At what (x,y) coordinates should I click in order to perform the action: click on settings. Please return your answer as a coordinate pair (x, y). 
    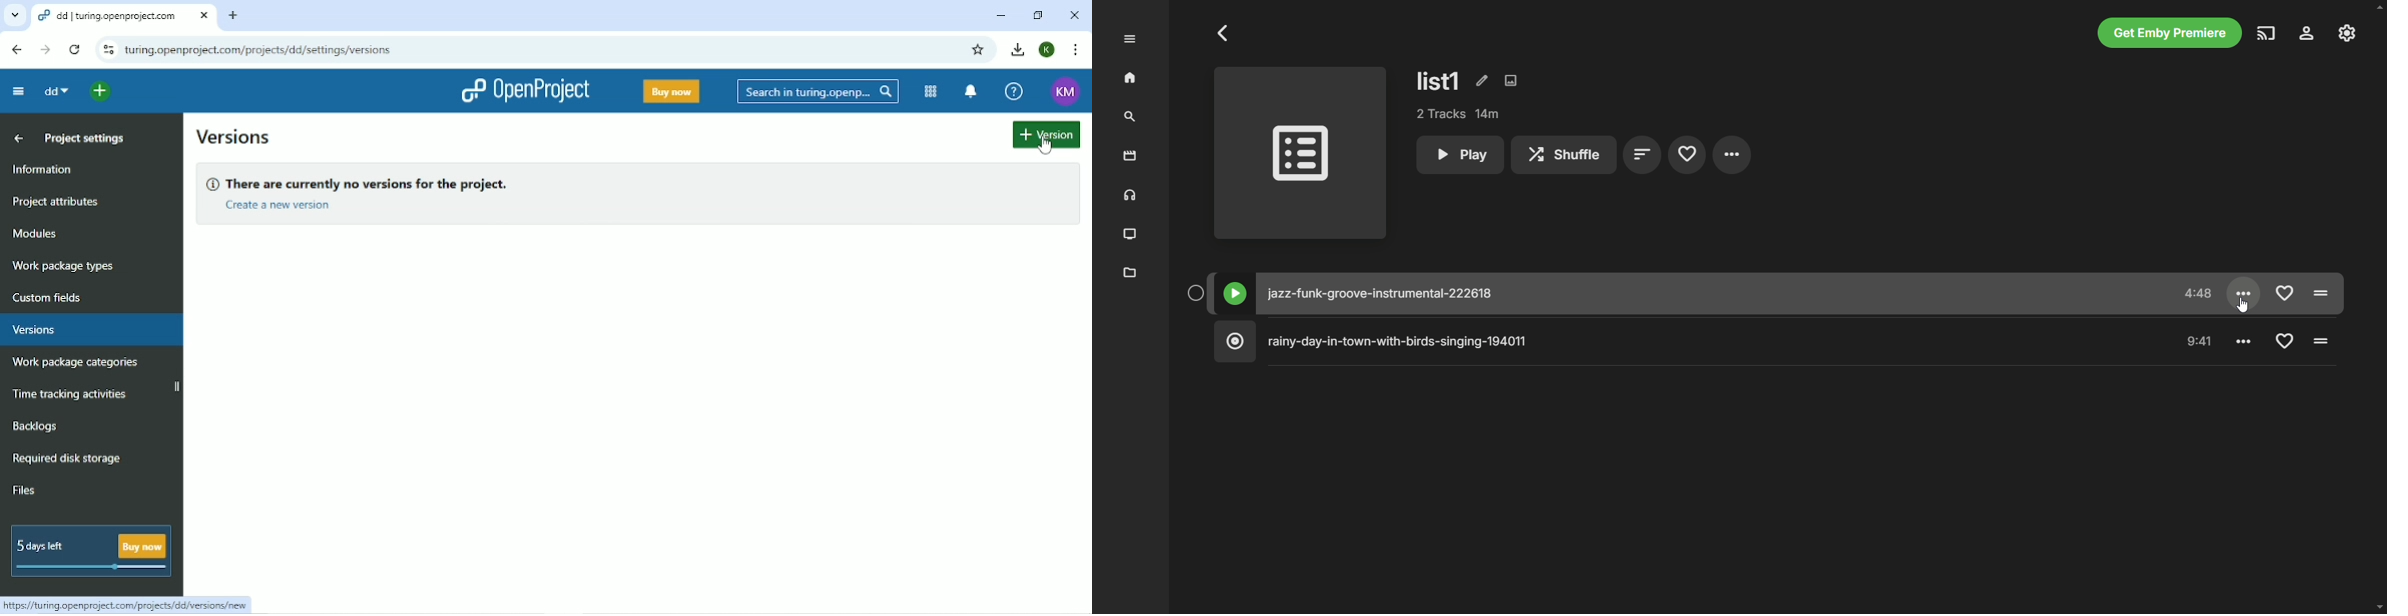
    Looking at the image, I should click on (1732, 155).